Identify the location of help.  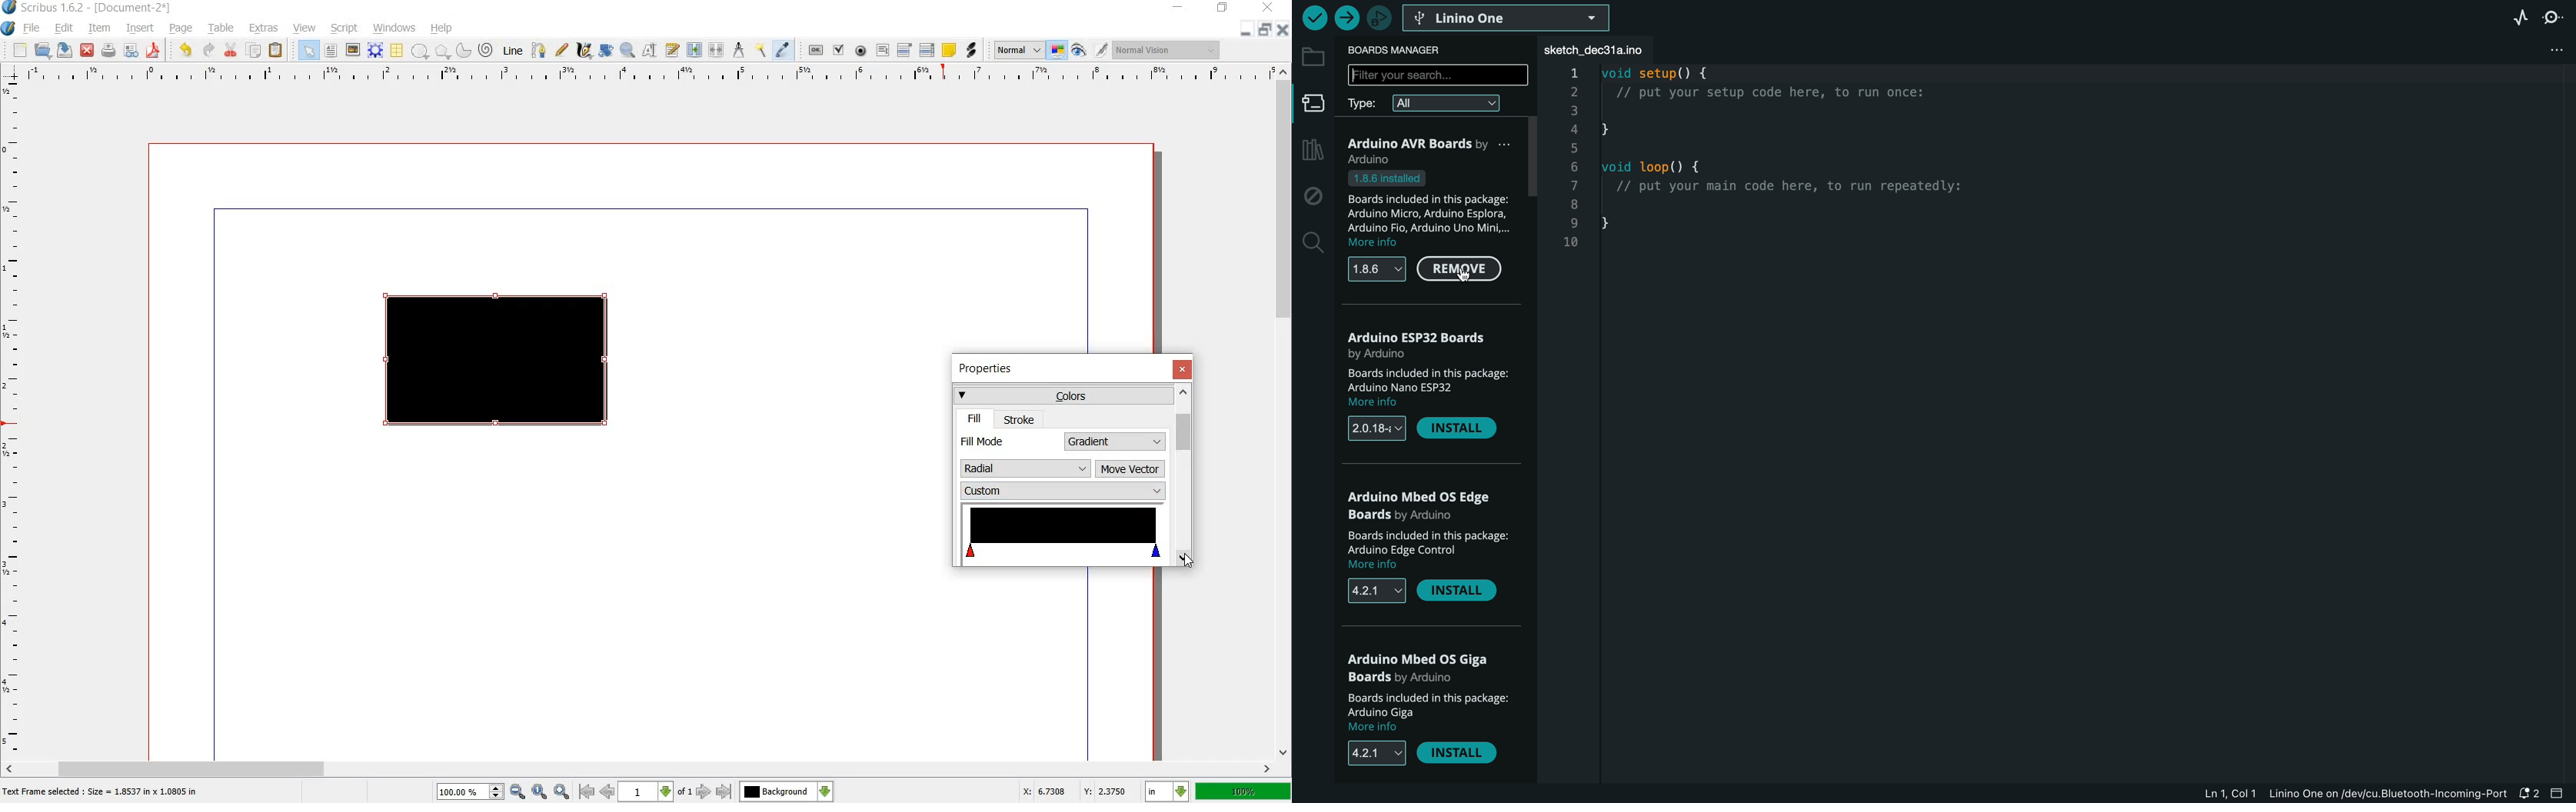
(442, 28).